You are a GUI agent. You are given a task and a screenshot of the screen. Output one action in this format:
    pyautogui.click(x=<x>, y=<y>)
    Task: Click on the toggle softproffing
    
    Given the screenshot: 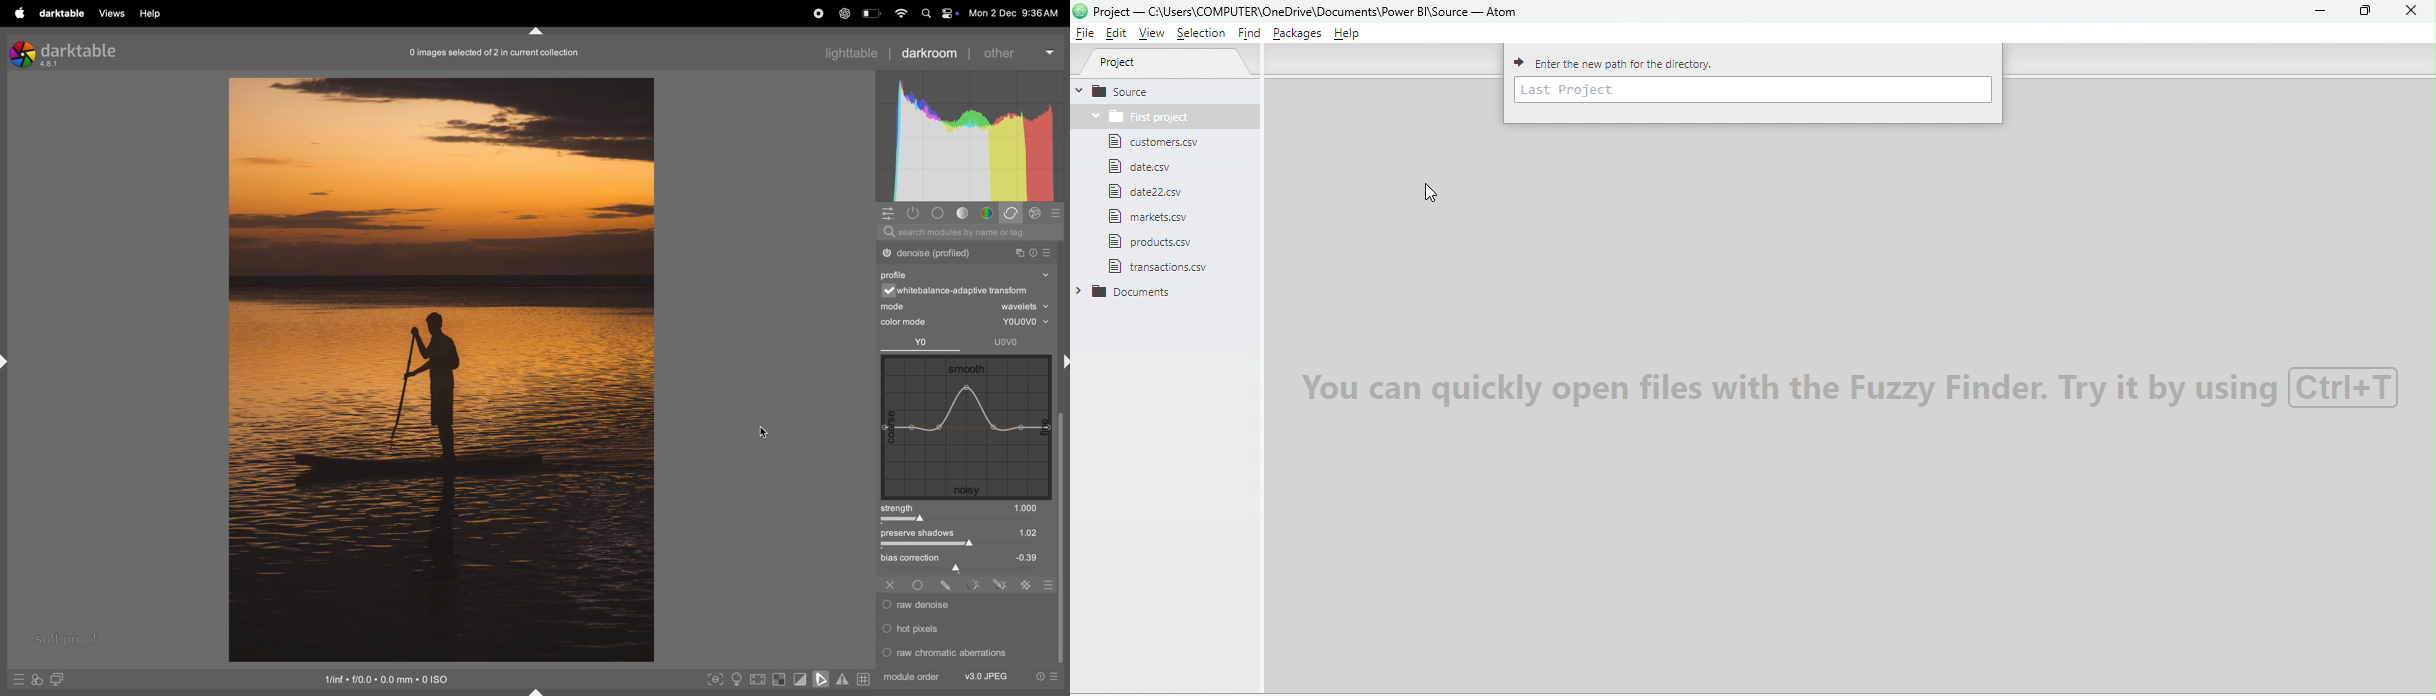 What is the action you would take?
    pyautogui.click(x=821, y=680)
    